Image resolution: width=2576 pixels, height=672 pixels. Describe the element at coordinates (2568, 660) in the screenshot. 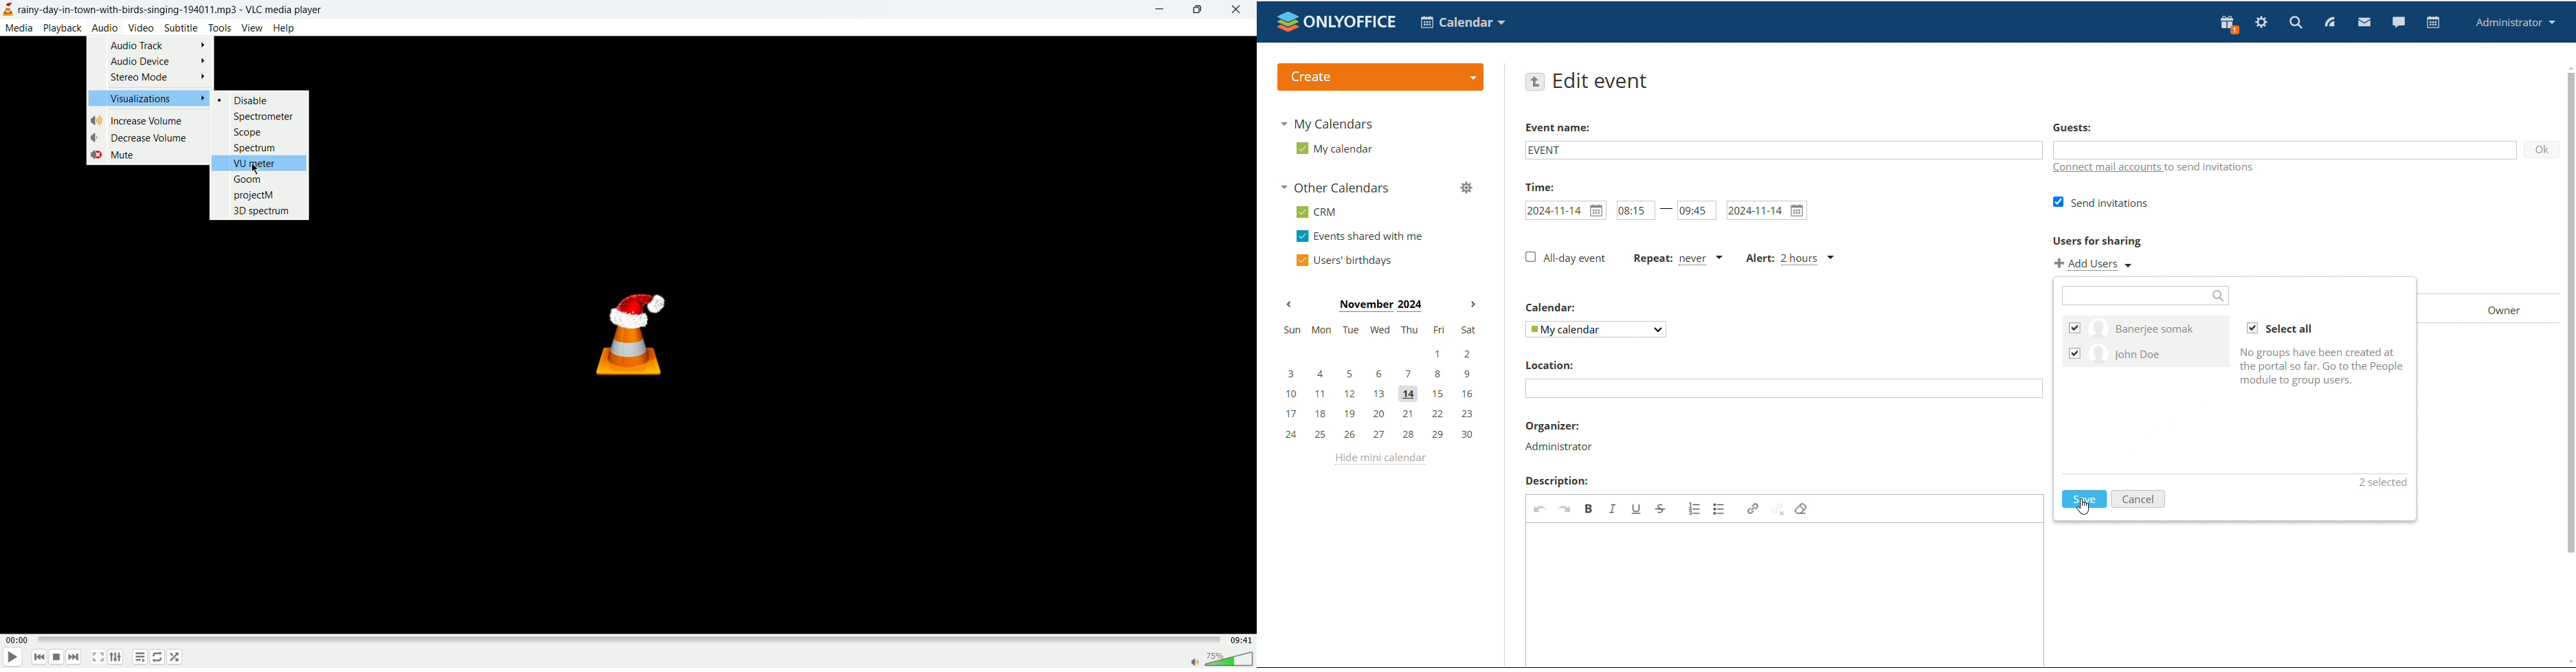

I see `scroll down` at that location.